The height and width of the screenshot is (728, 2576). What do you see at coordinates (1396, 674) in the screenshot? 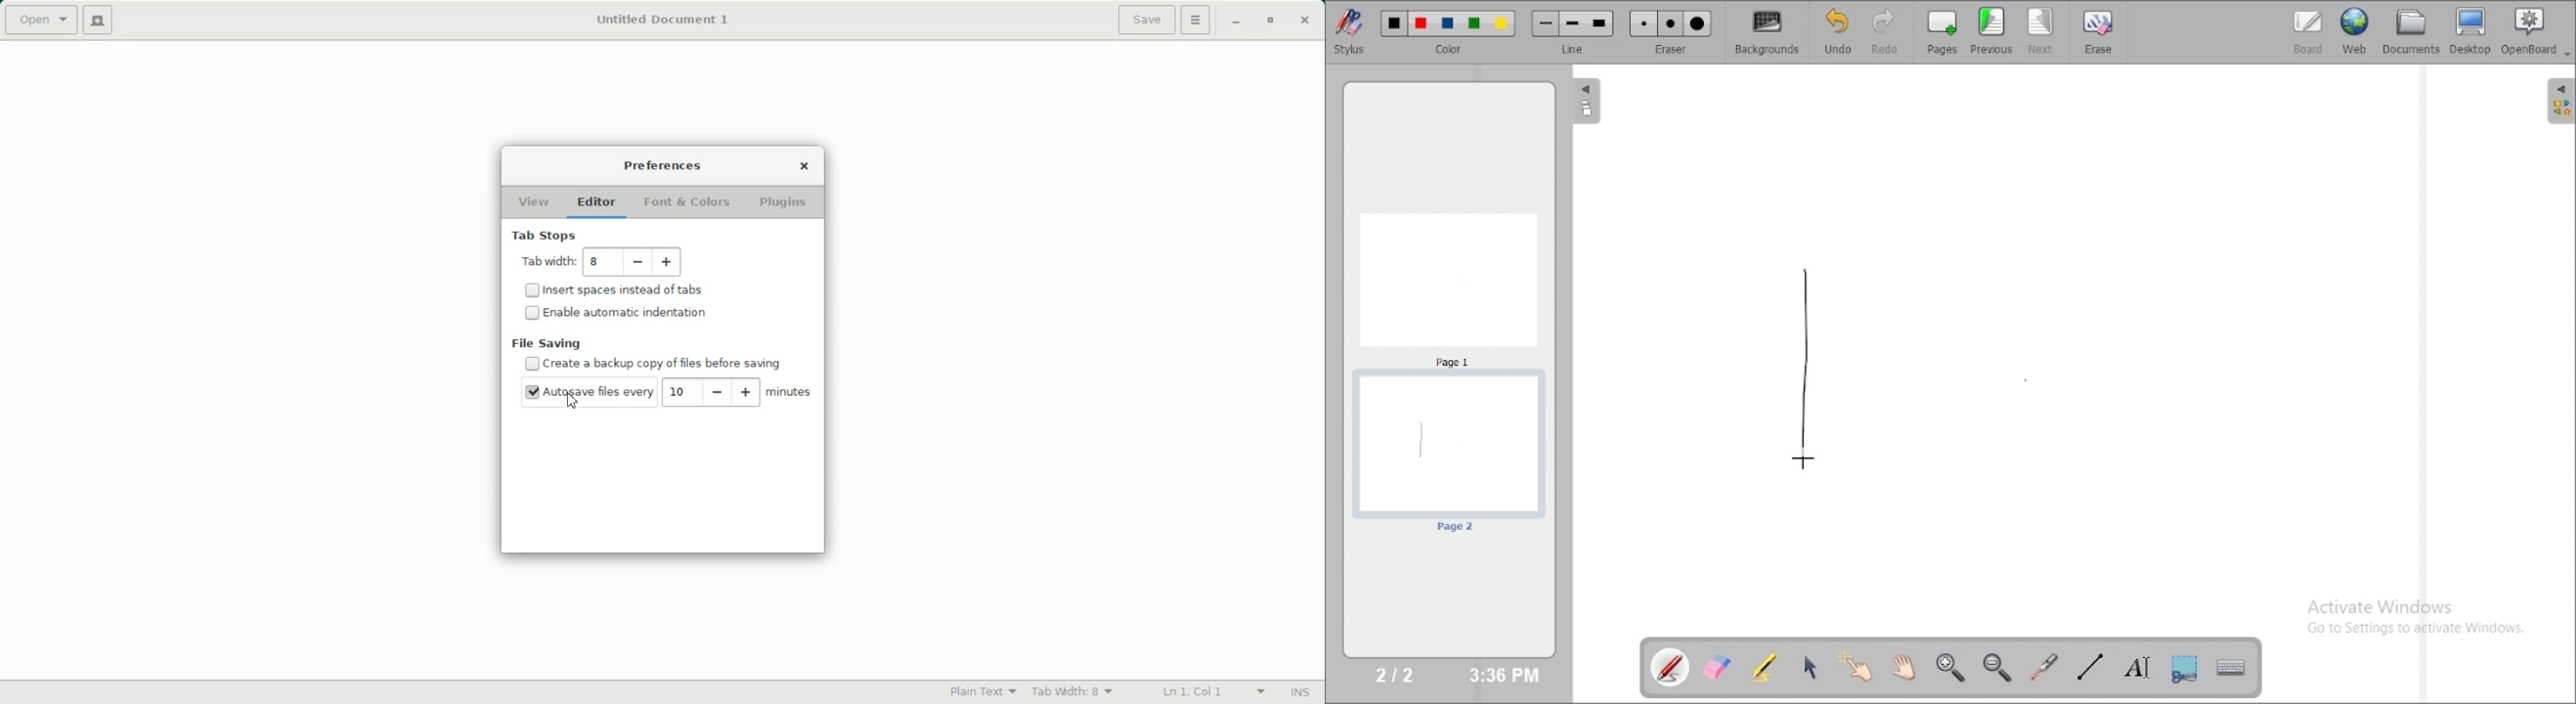
I see `2/2` at bounding box center [1396, 674].